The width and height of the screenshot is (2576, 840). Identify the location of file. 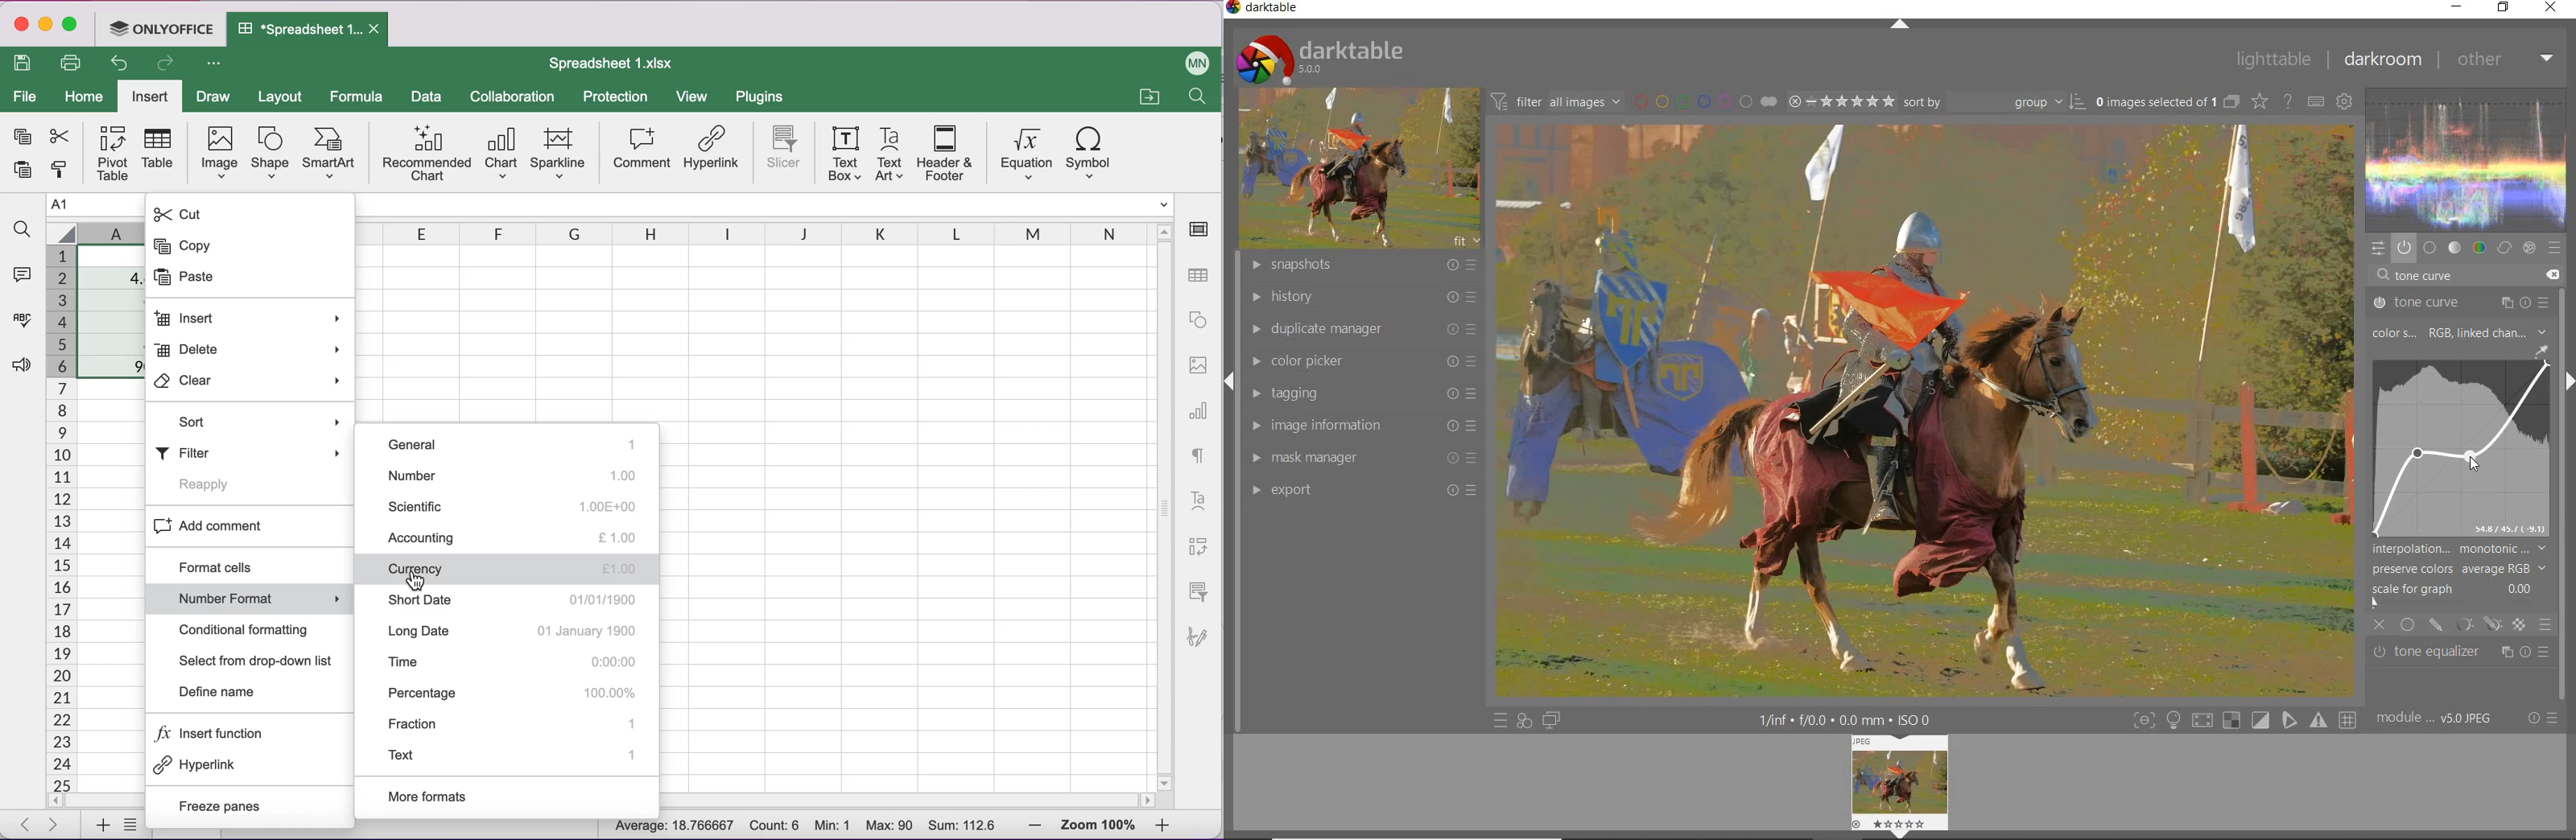
(27, 97).